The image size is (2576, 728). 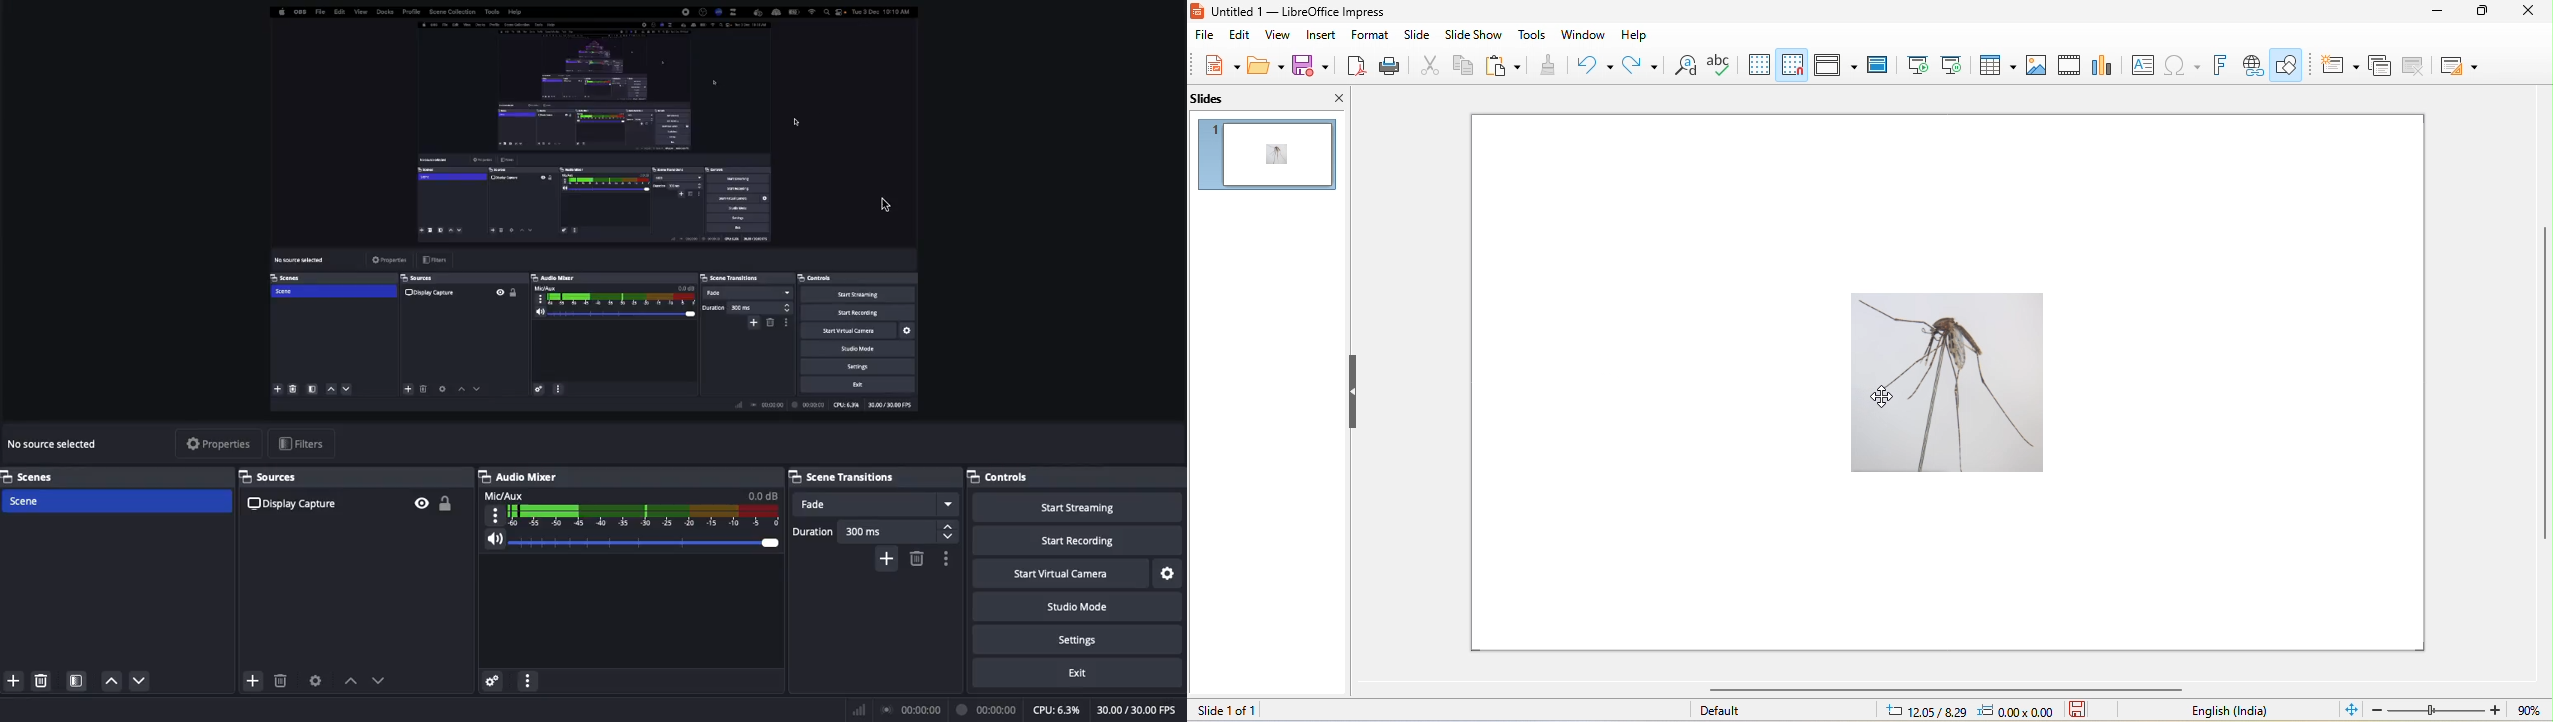 I want to click on libreoffice impress logo, so click(x=1196, y=11).